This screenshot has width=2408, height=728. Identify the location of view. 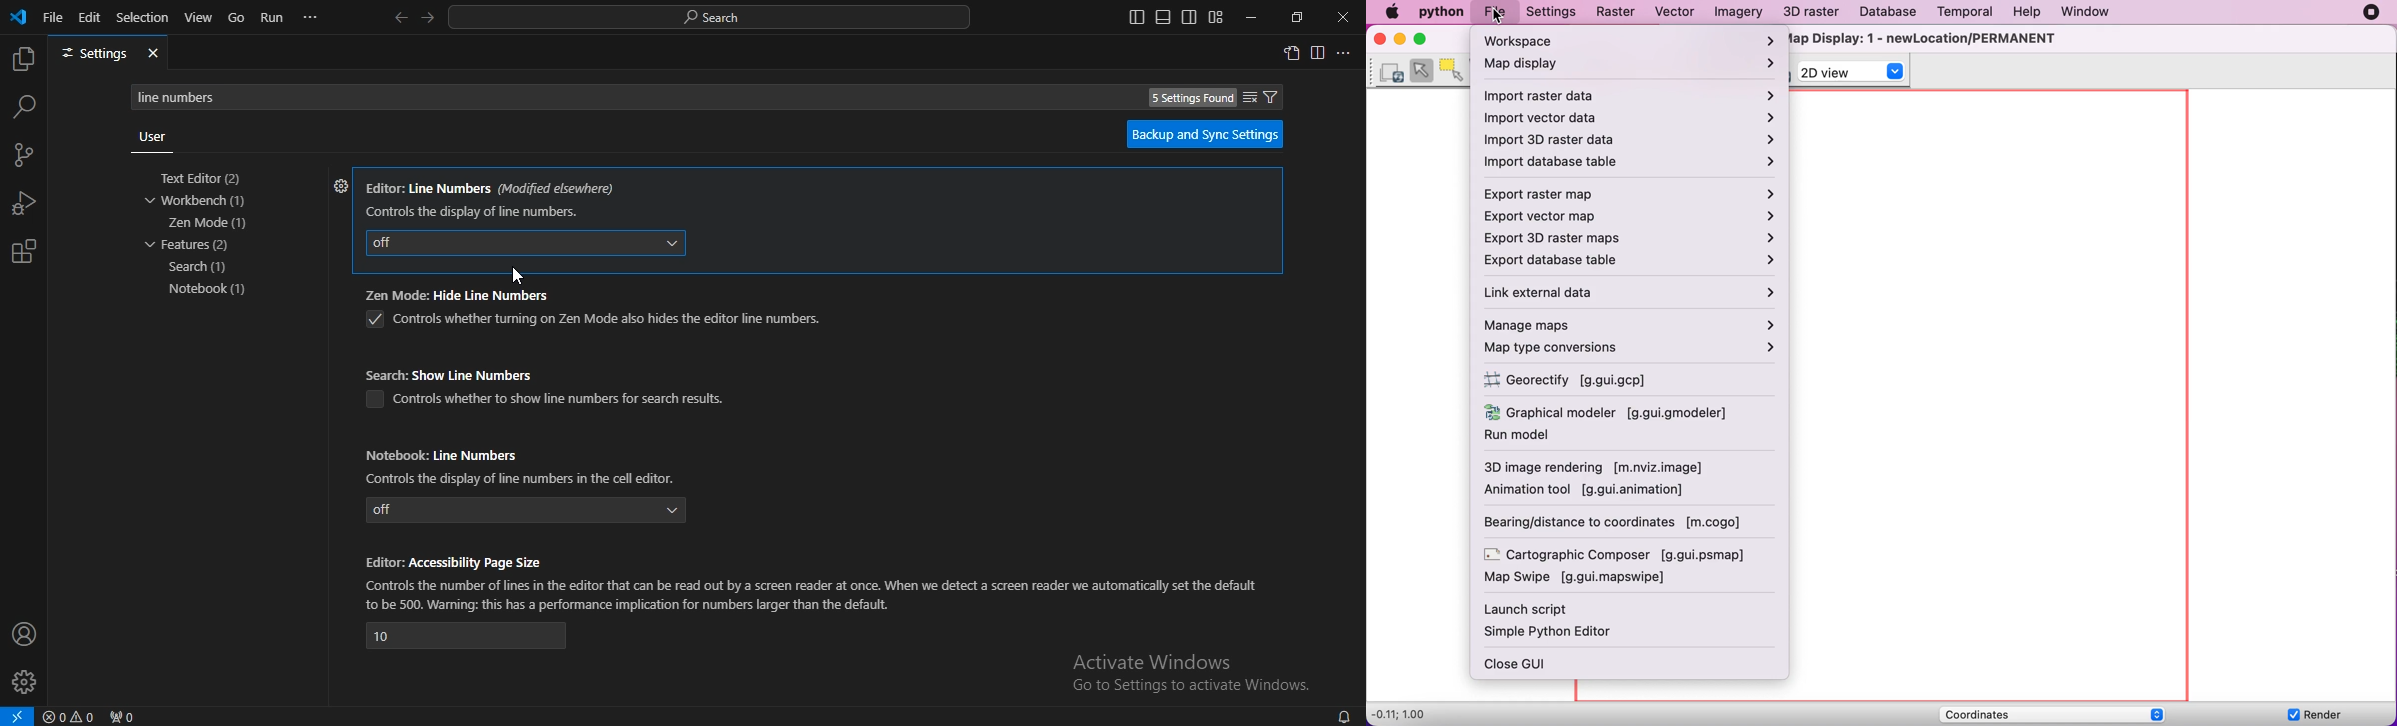
(199, 17).